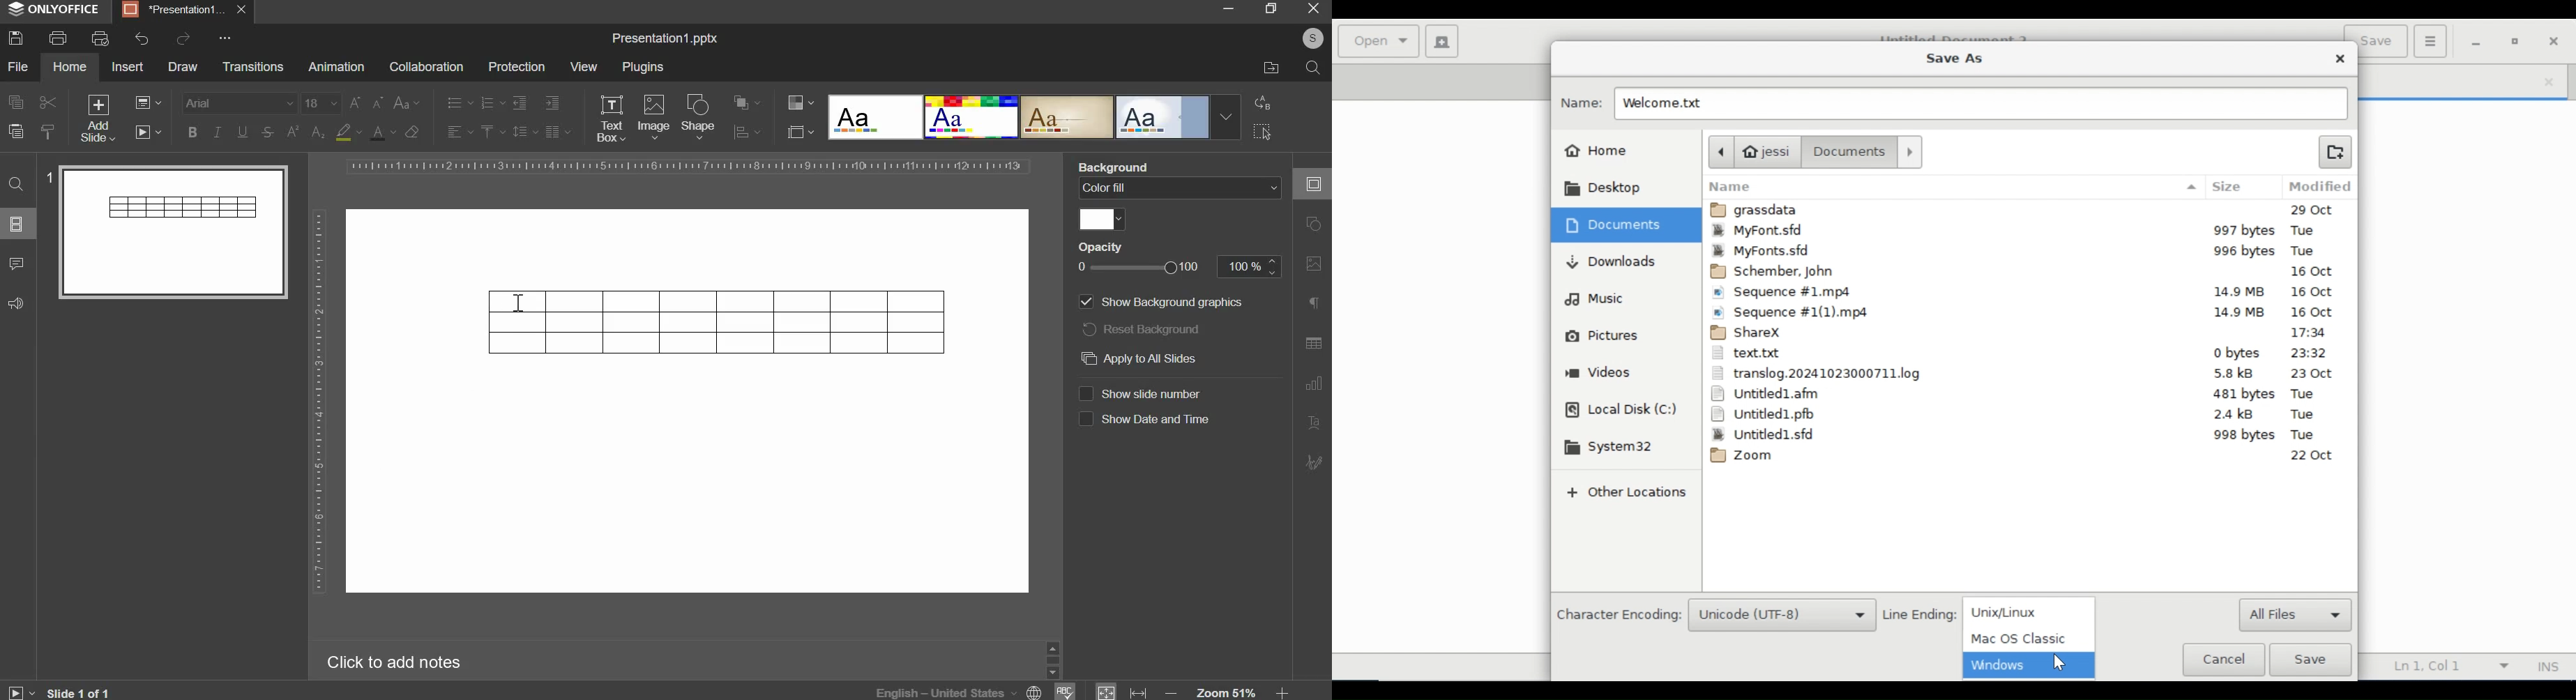 The image size is (2576, 700). I want to click on Show date and time, so click(1142, 420).